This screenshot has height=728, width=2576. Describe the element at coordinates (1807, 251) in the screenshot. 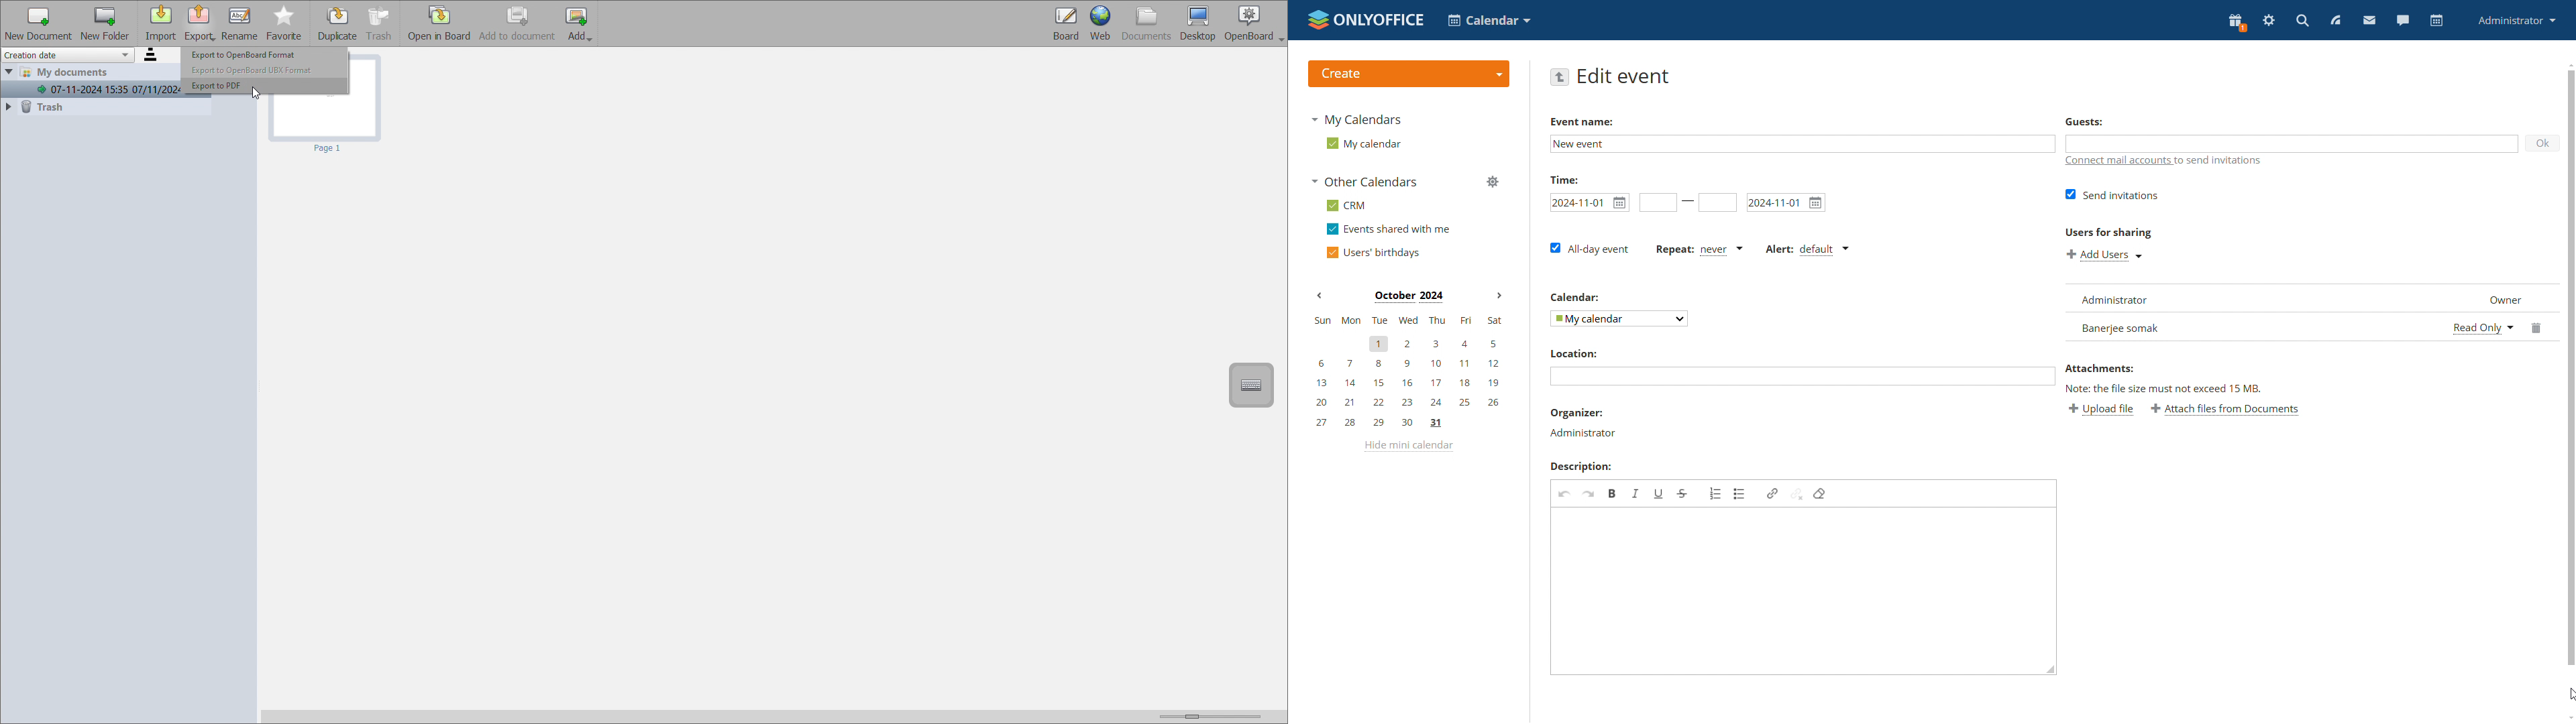

I see `alert type` at that location.